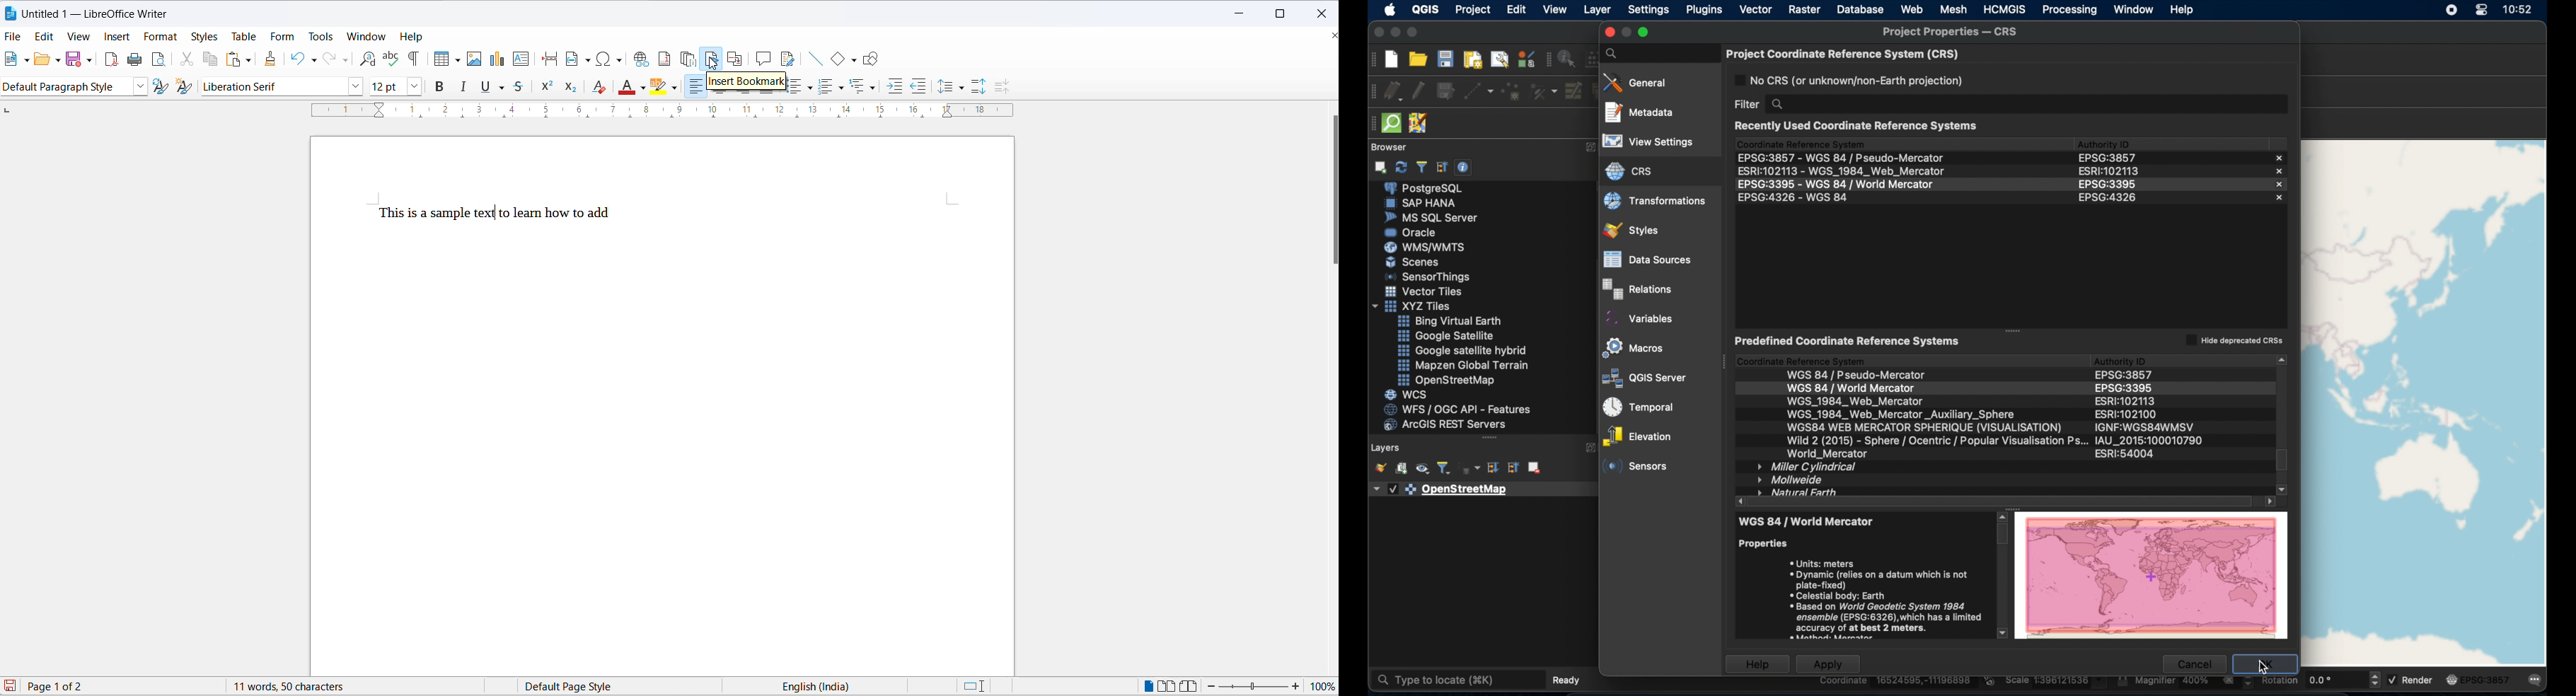  What do you see at coordinates (162, 38) in the screenshot?
I see `format` at bounding box center [162, 38].